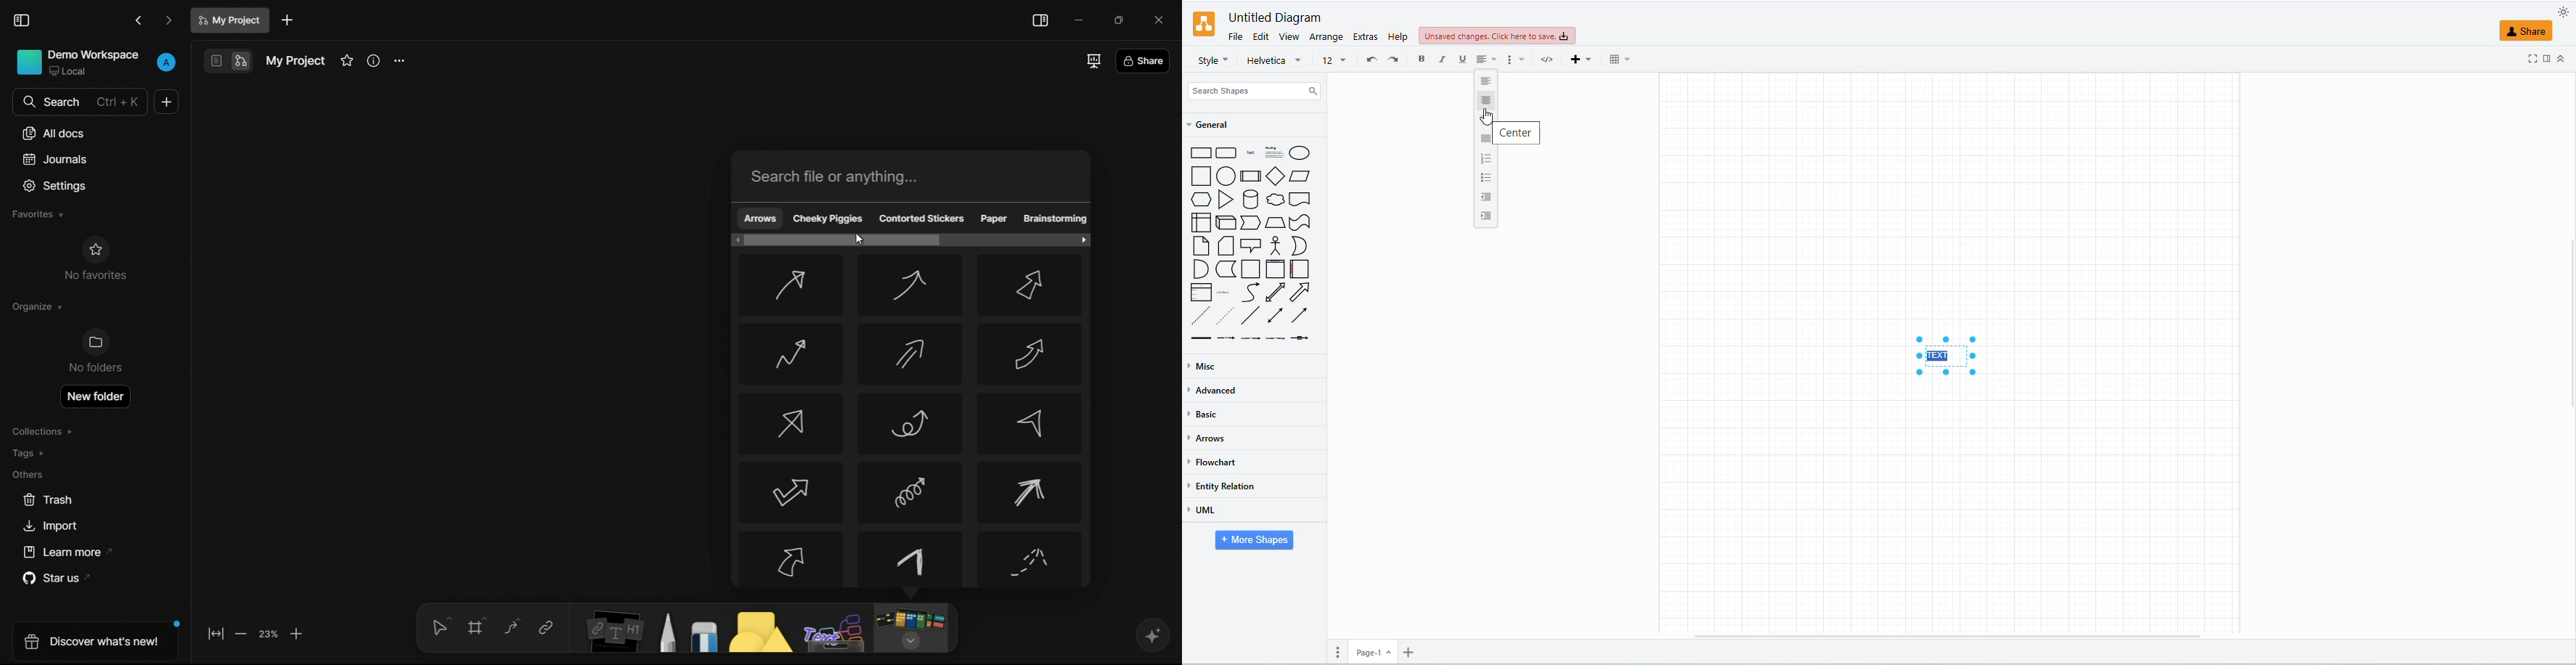 Image resolution: width=2576 pixels, height=672 pixels. Describe the element at coordinates (836, 633) in the screenshot. I see `others` at that location.